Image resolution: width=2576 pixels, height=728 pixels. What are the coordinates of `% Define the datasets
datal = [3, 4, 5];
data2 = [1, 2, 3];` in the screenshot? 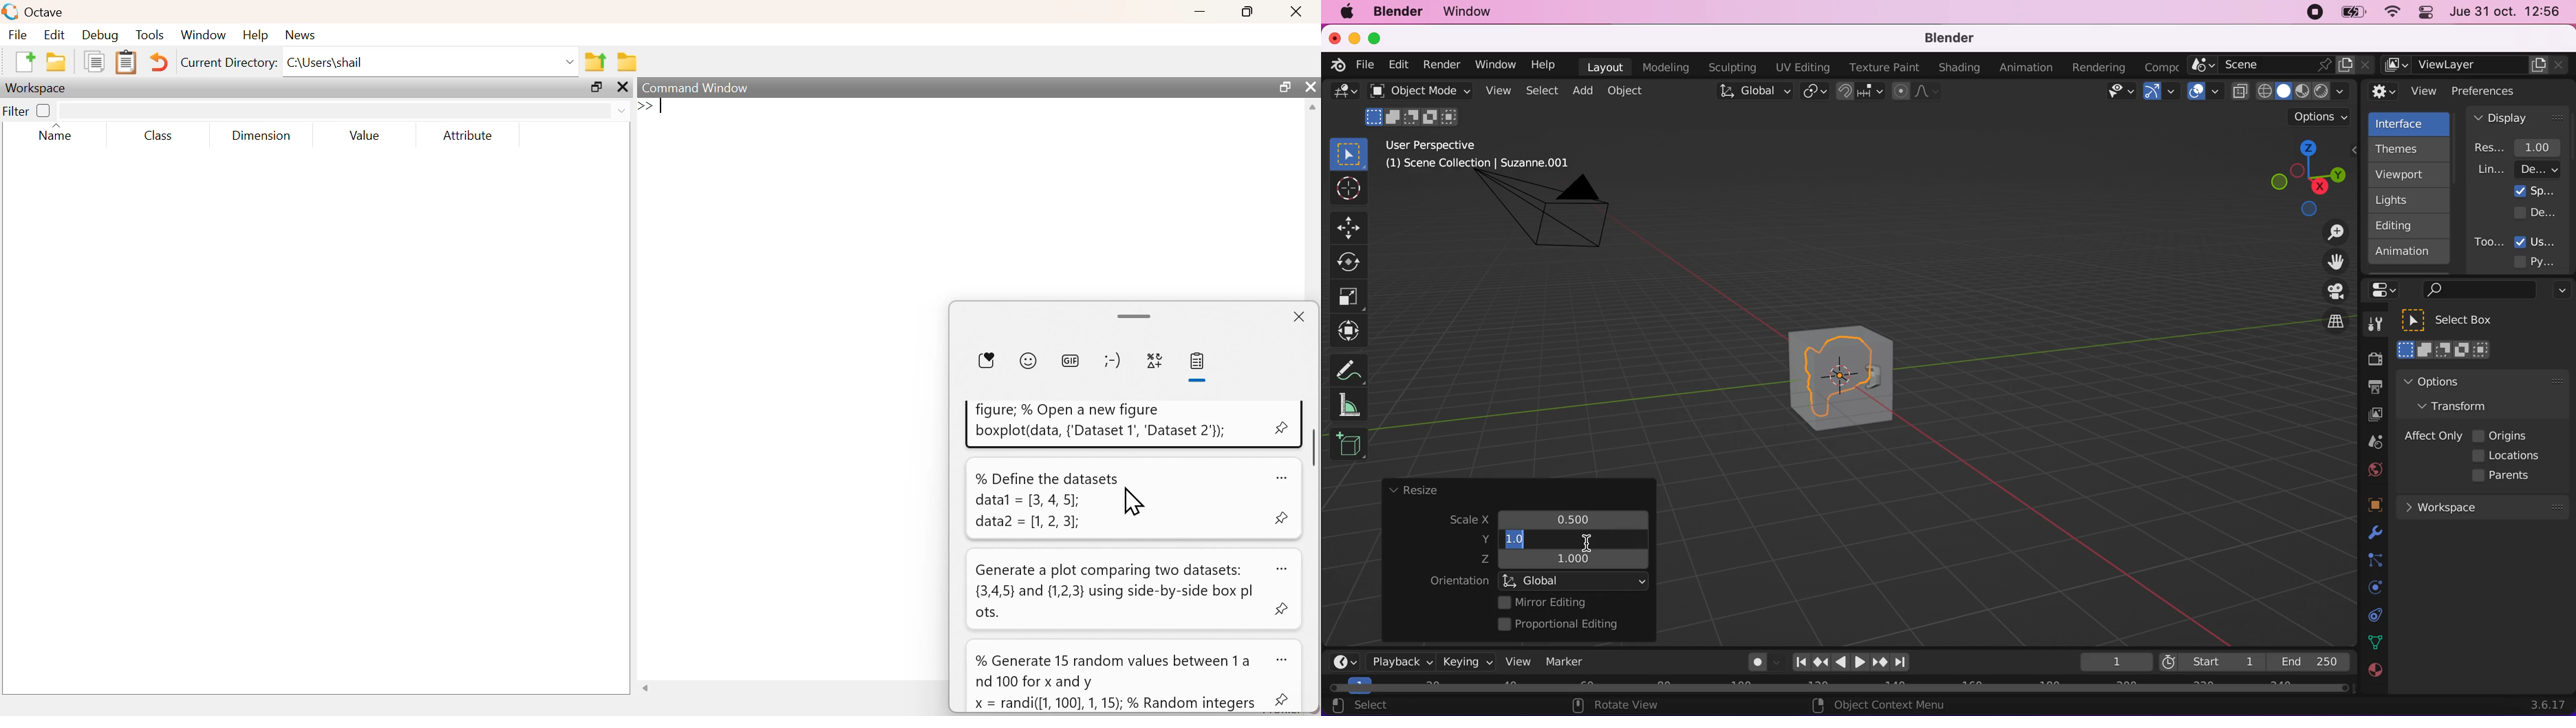 It's located at (1044, 501).